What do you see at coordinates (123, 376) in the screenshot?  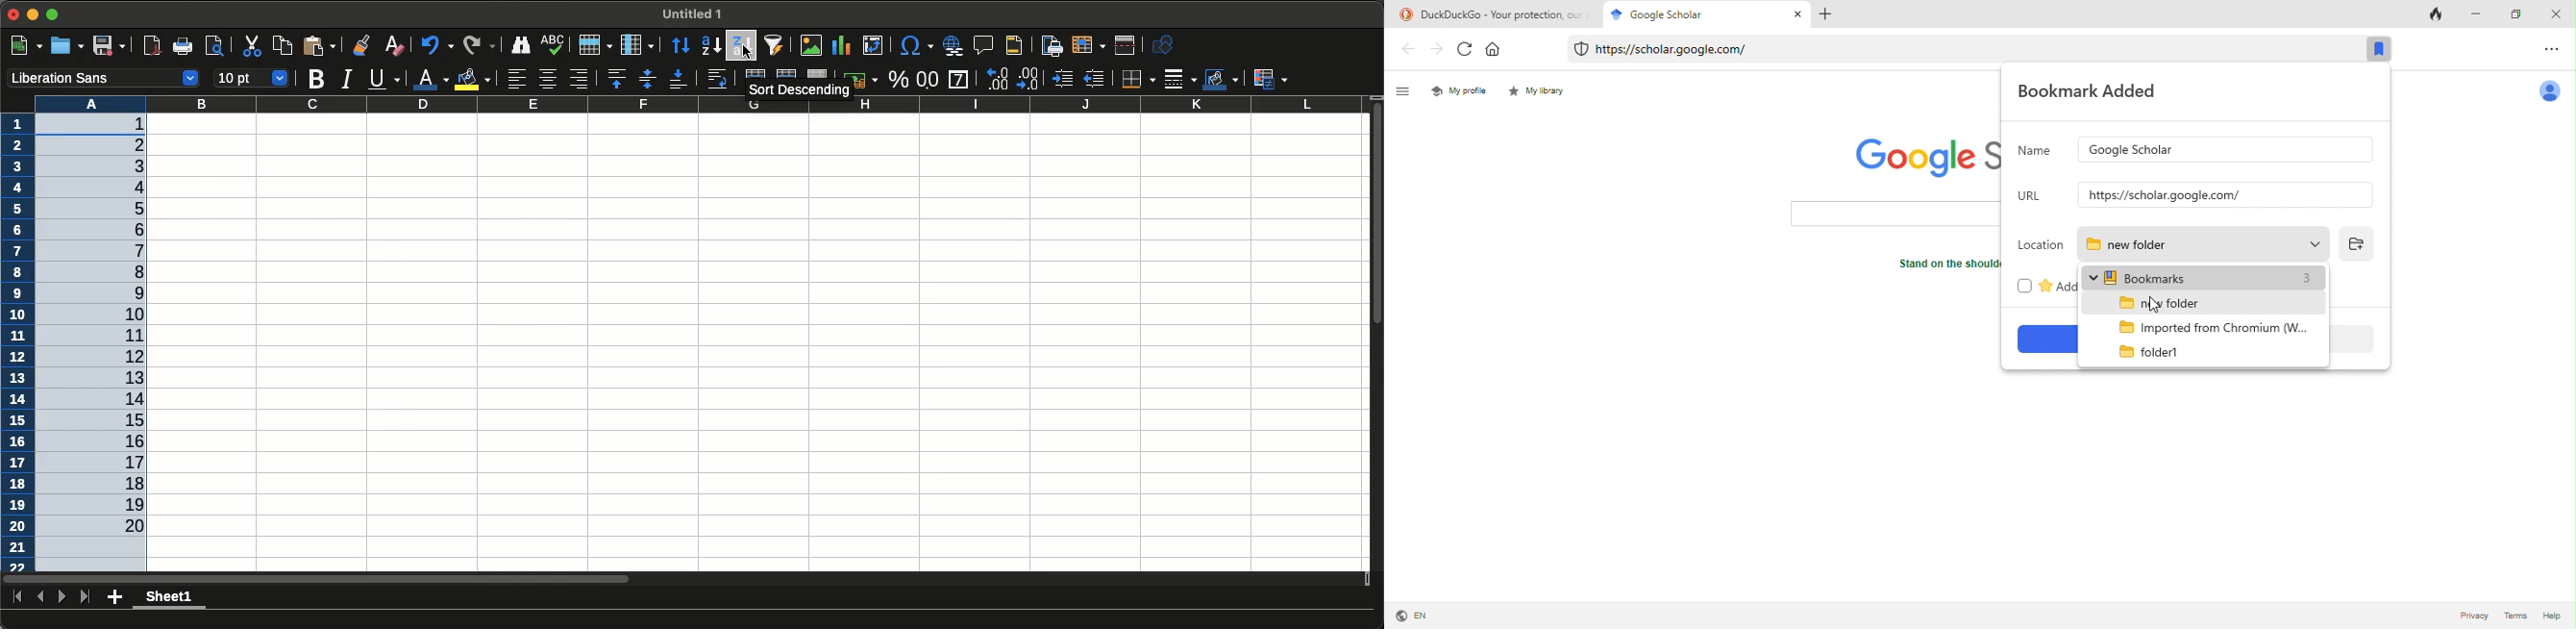 I see `13` at bounding box center [123, 376].